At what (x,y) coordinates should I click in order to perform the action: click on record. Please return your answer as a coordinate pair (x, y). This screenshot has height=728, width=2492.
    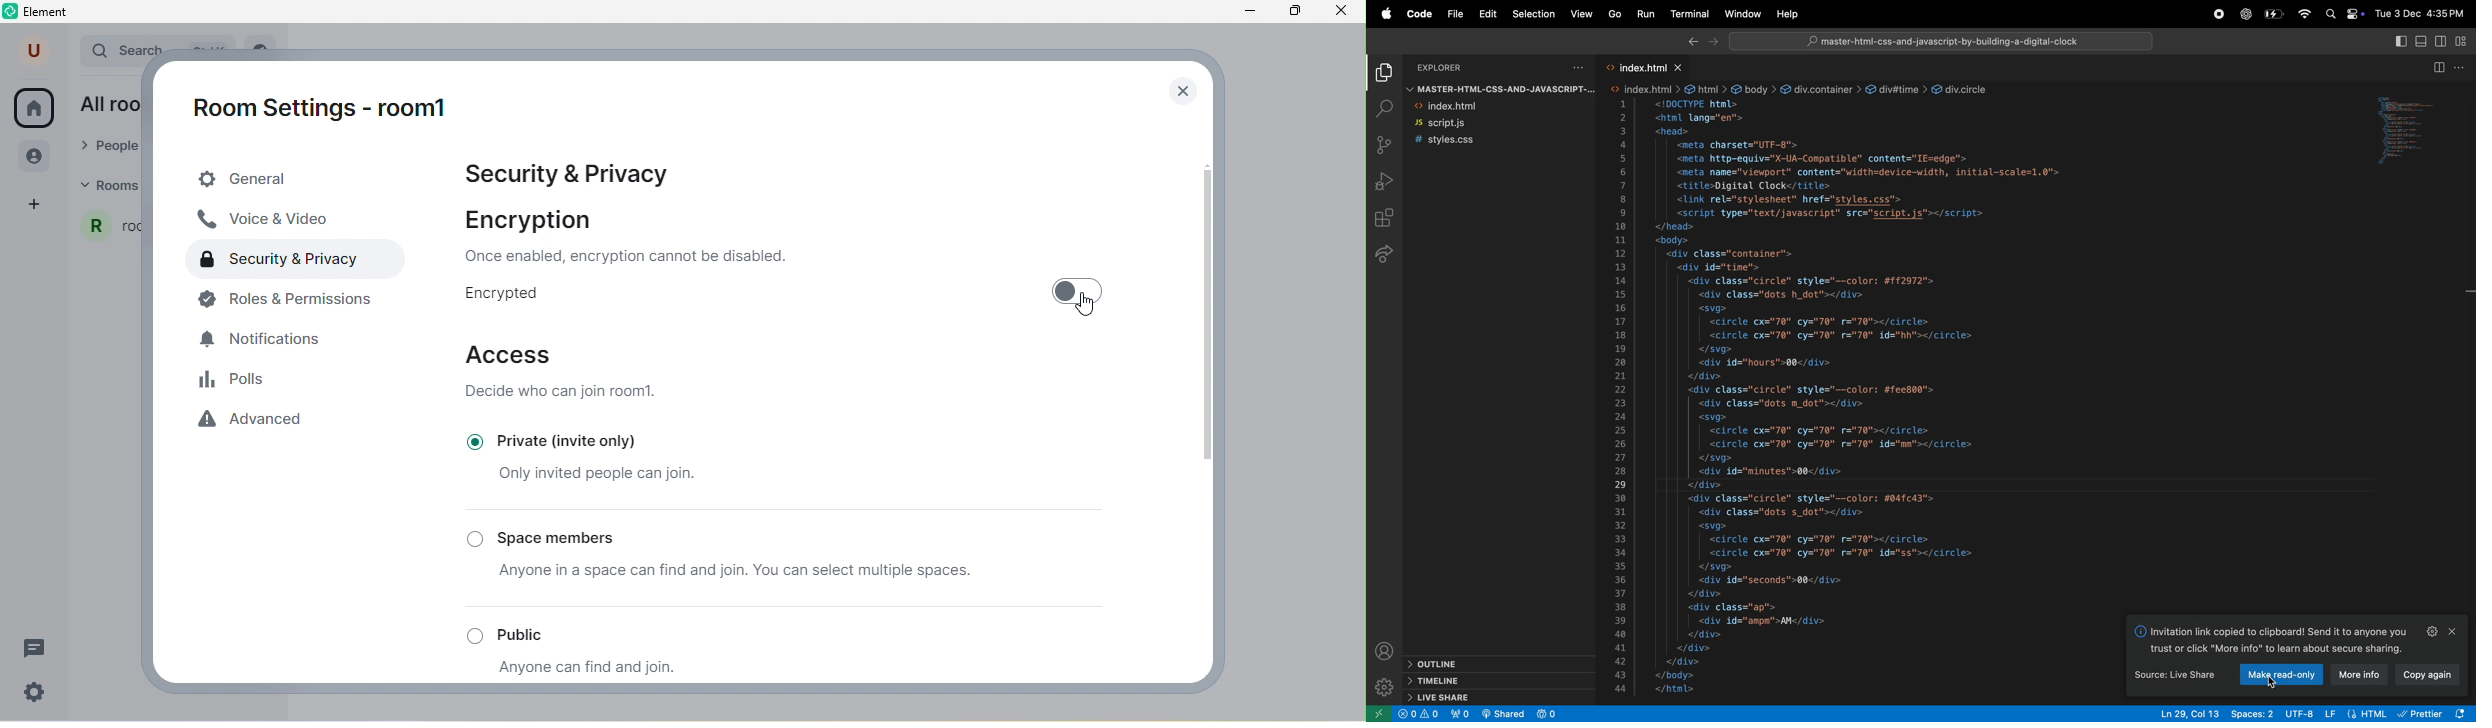
    Looking at the image, I should click on (2218, 14).